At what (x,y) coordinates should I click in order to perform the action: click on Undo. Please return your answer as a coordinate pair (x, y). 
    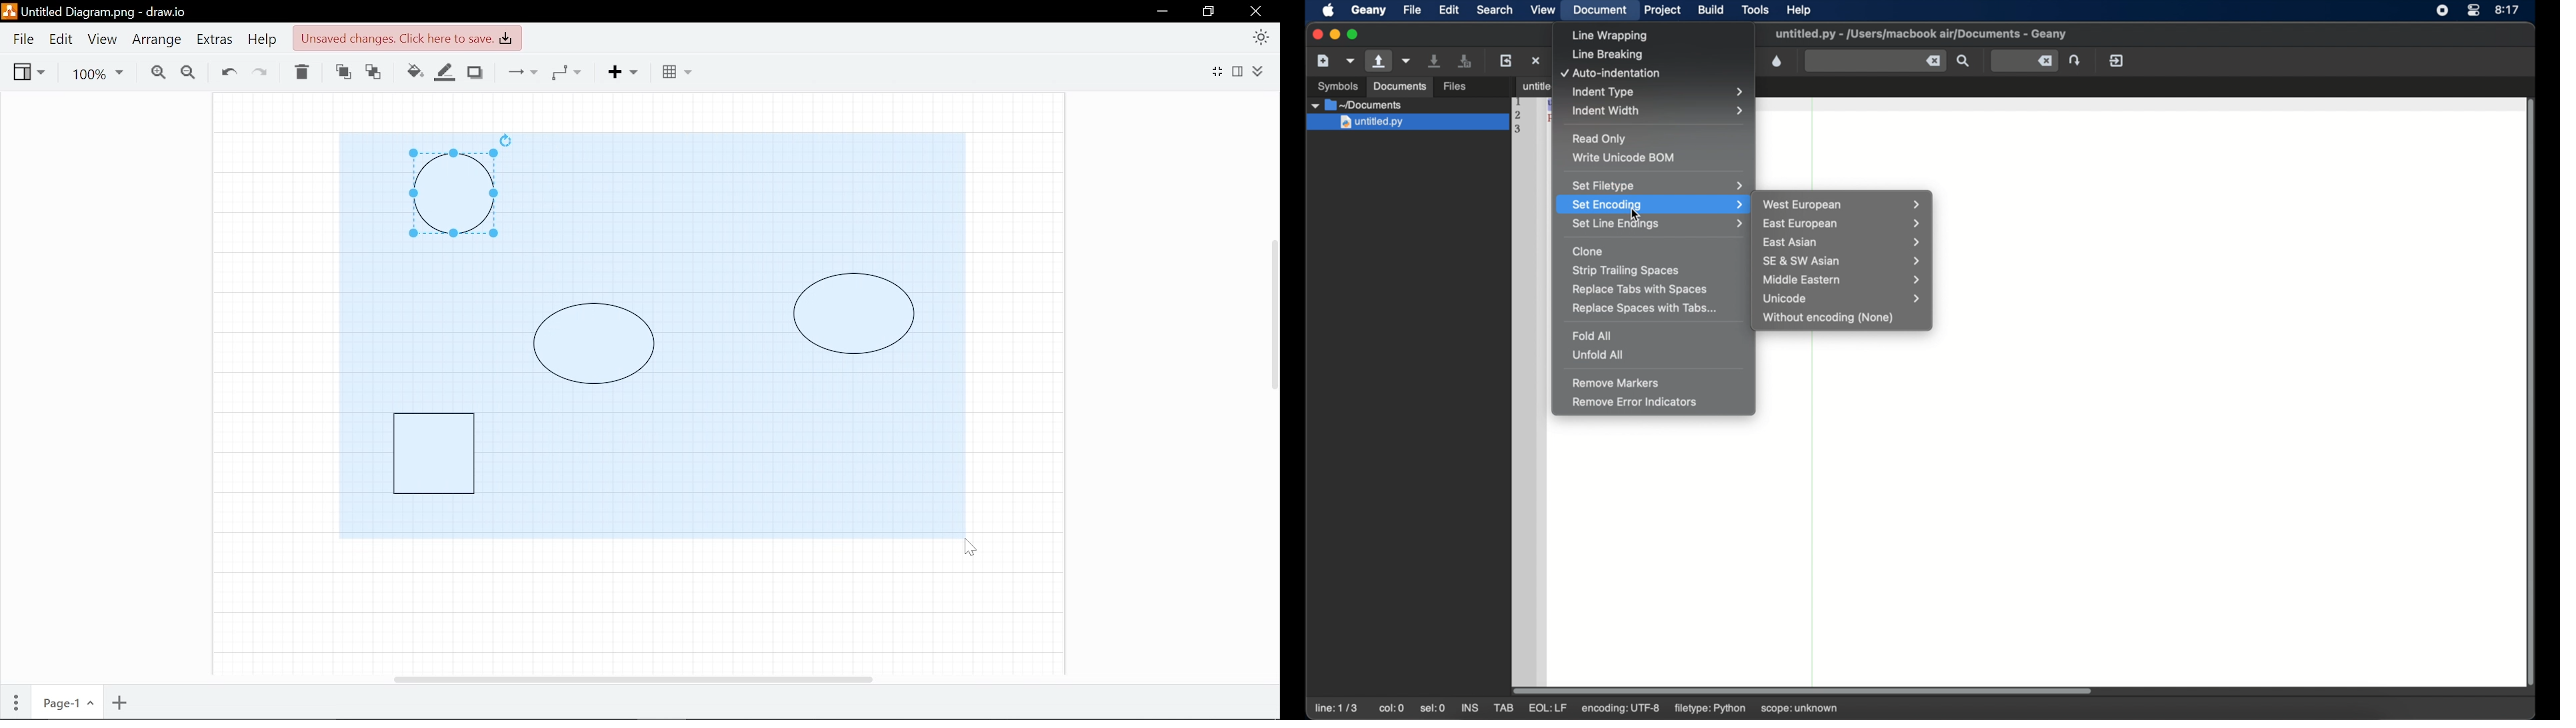
    Looking at the image, I should click on (228, 71).